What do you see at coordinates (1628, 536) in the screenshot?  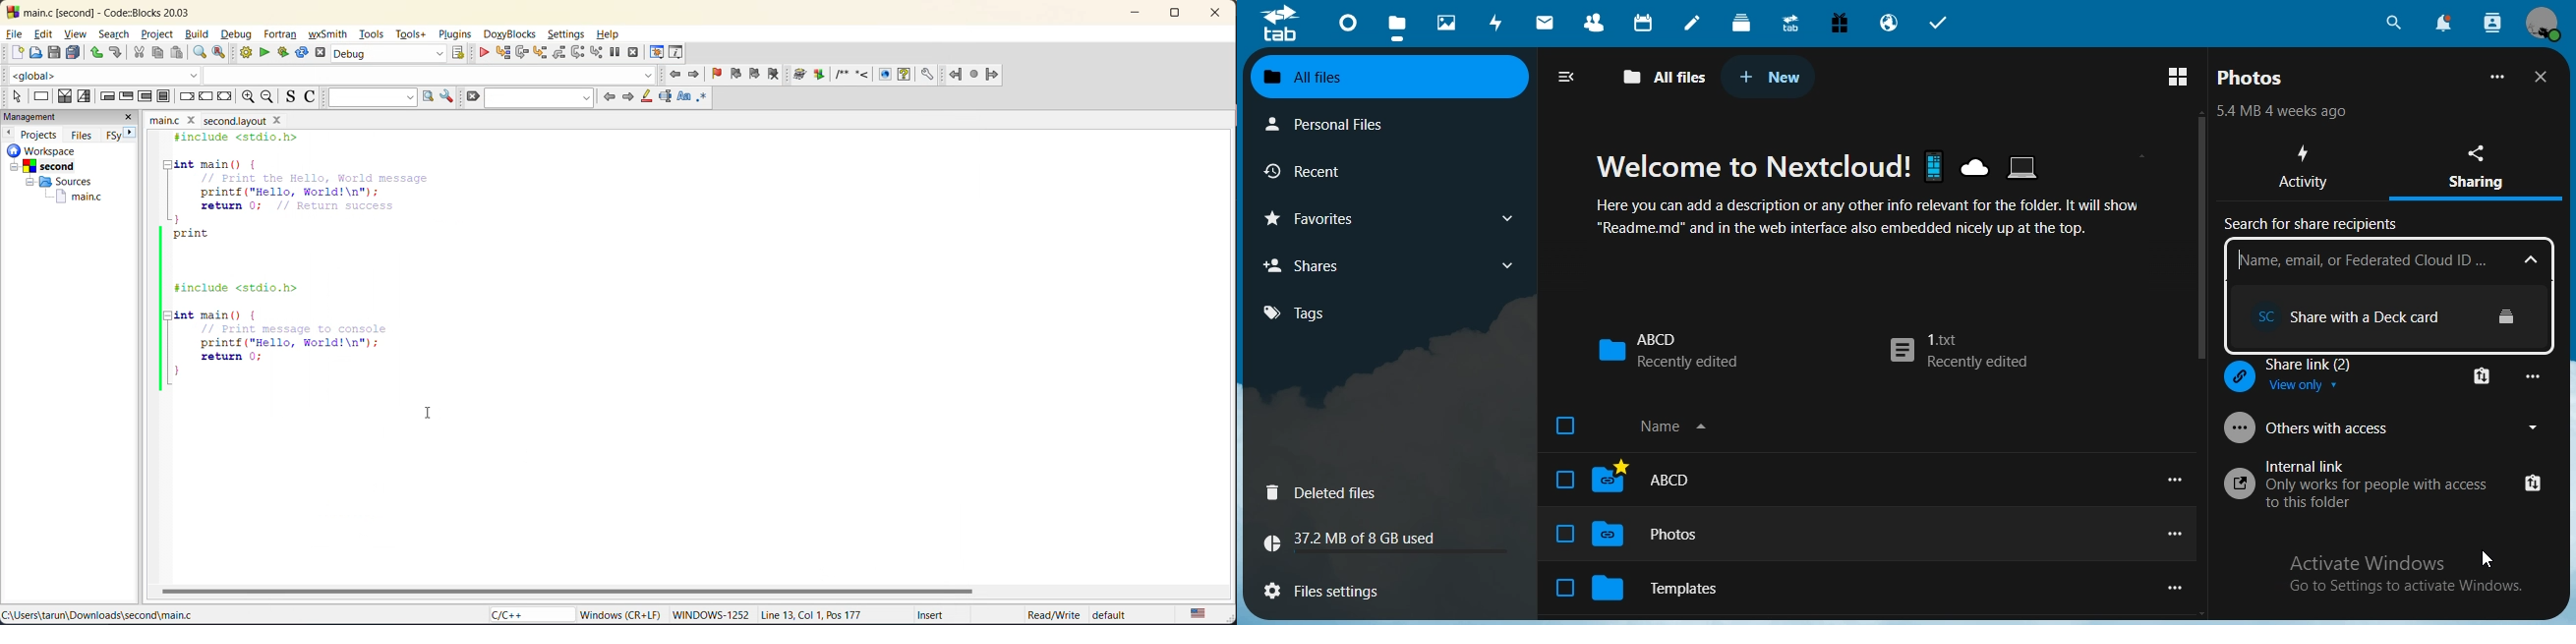 I see `Photos` at bounding box center [1628, 536].